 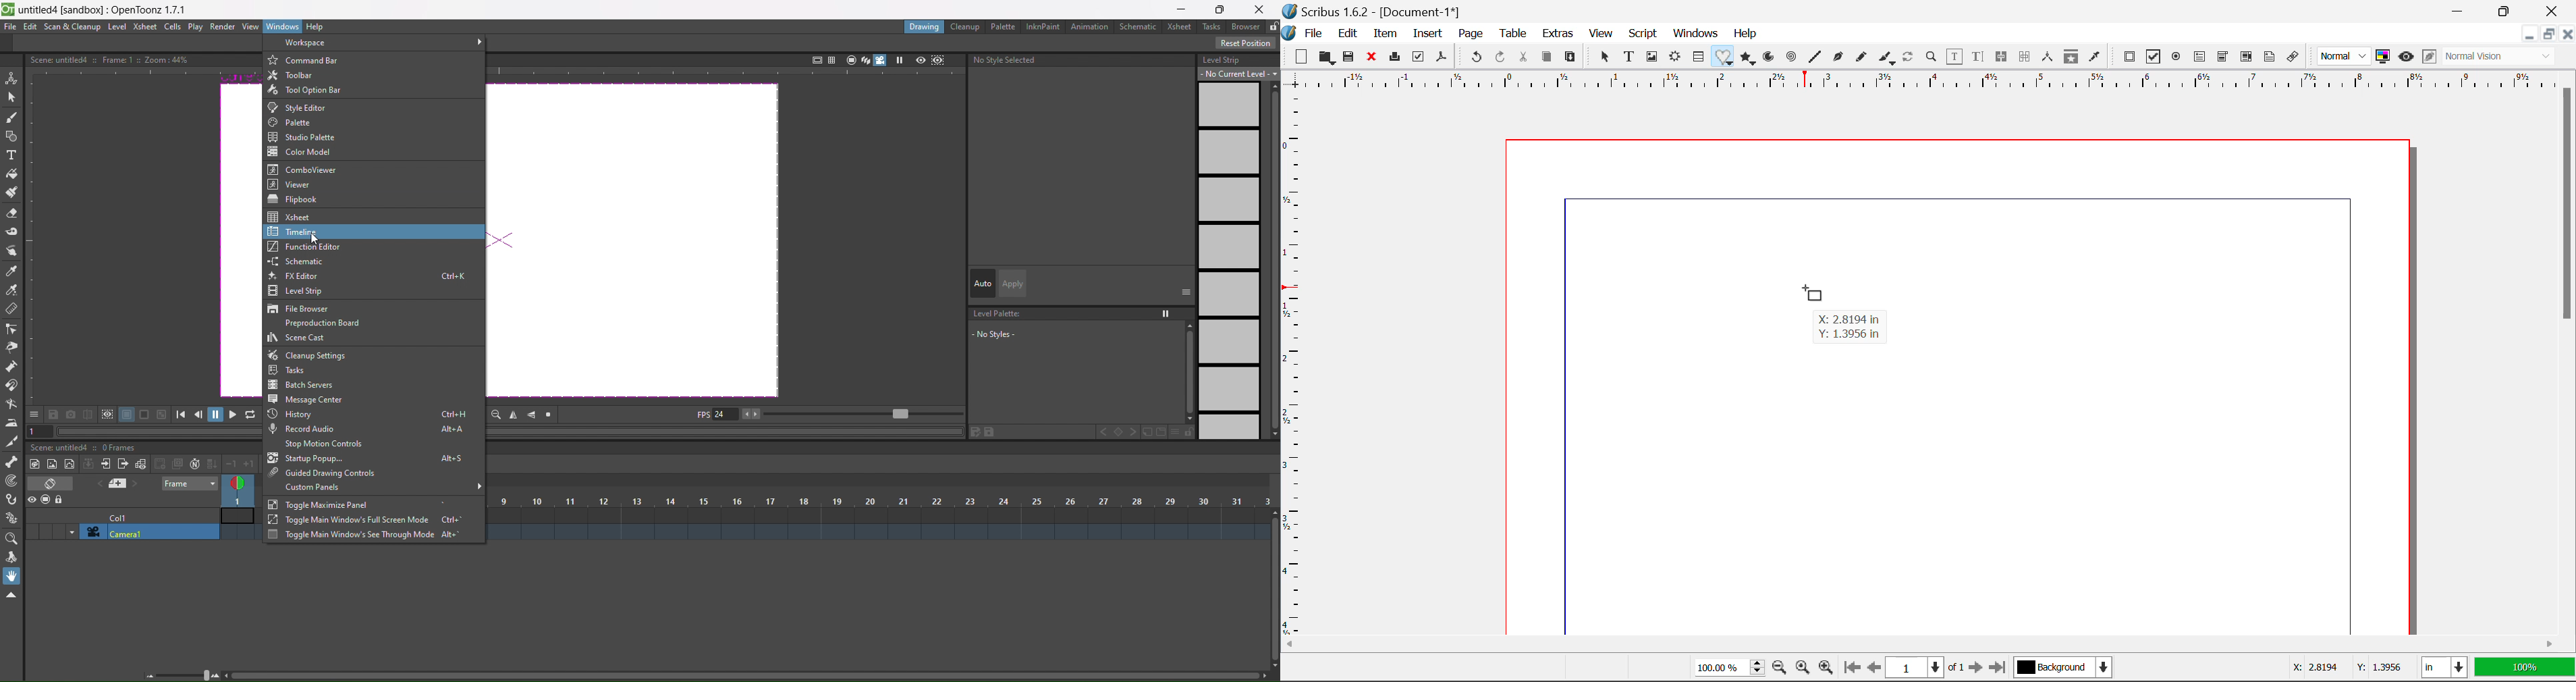 I want to click on Next, so click(x=1977, y=668).